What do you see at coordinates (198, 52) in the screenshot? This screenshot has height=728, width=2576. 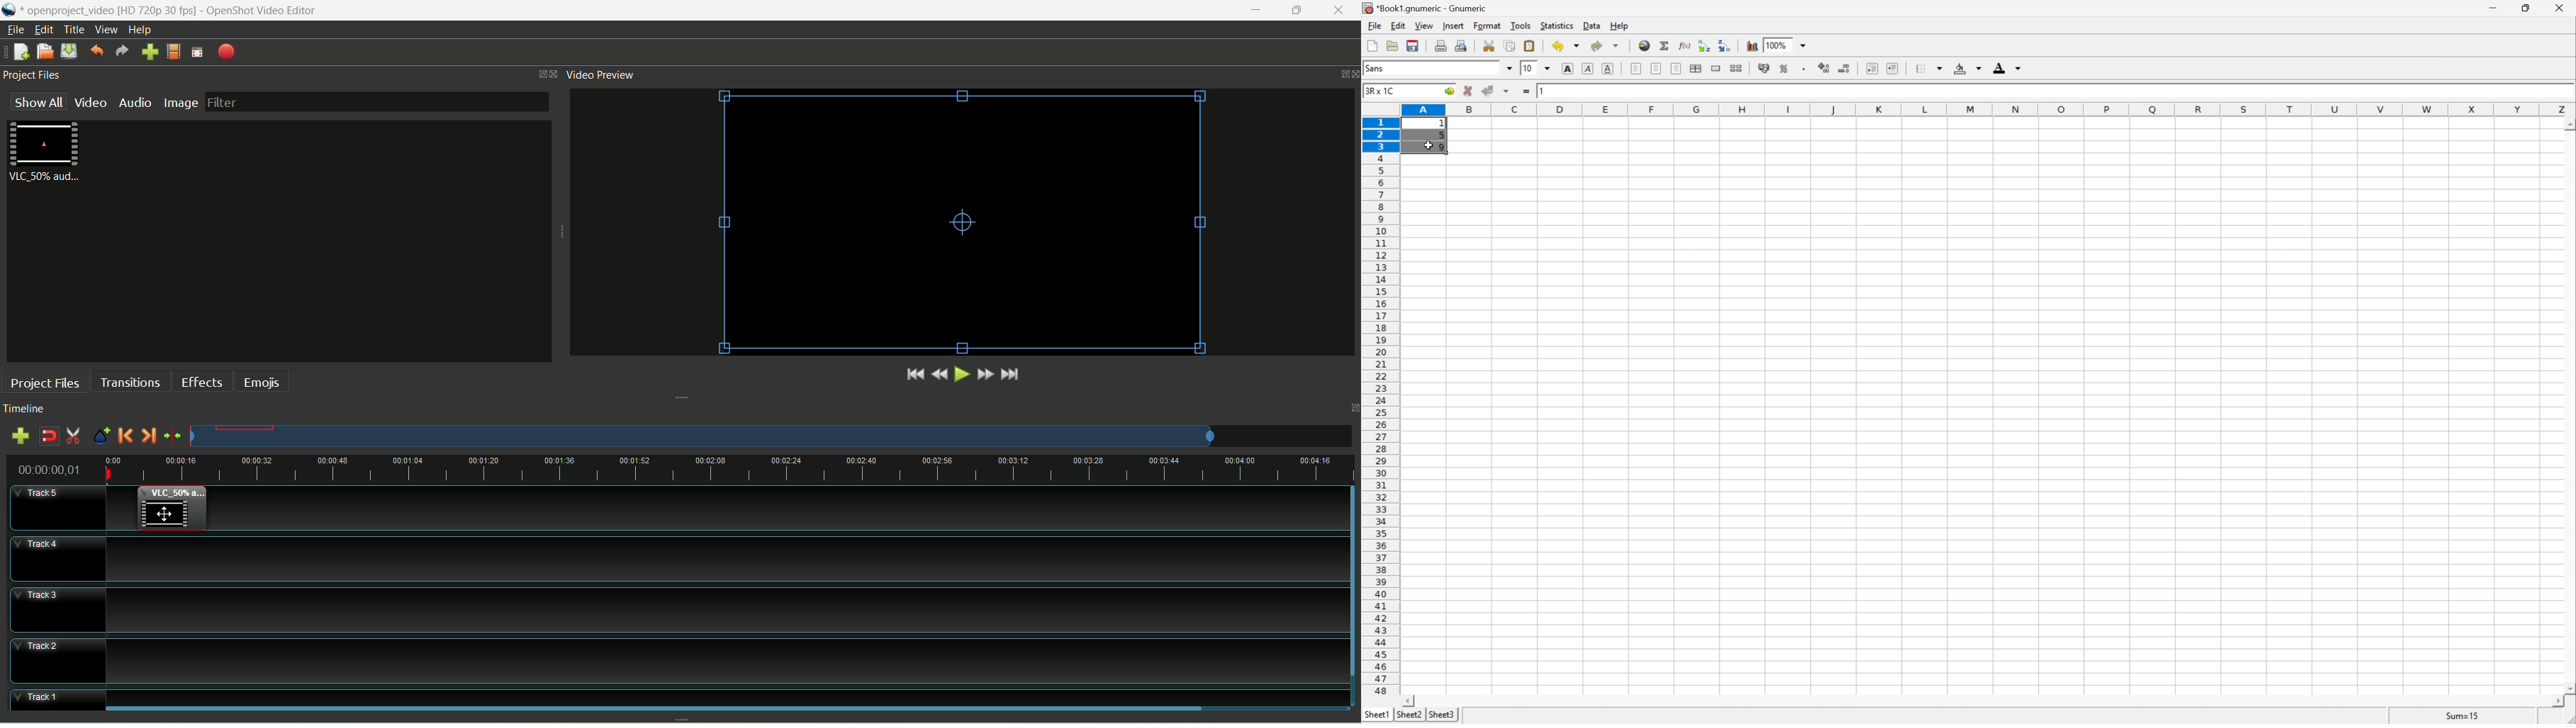 I see `fullscreen` at bounding box center [198, 52].